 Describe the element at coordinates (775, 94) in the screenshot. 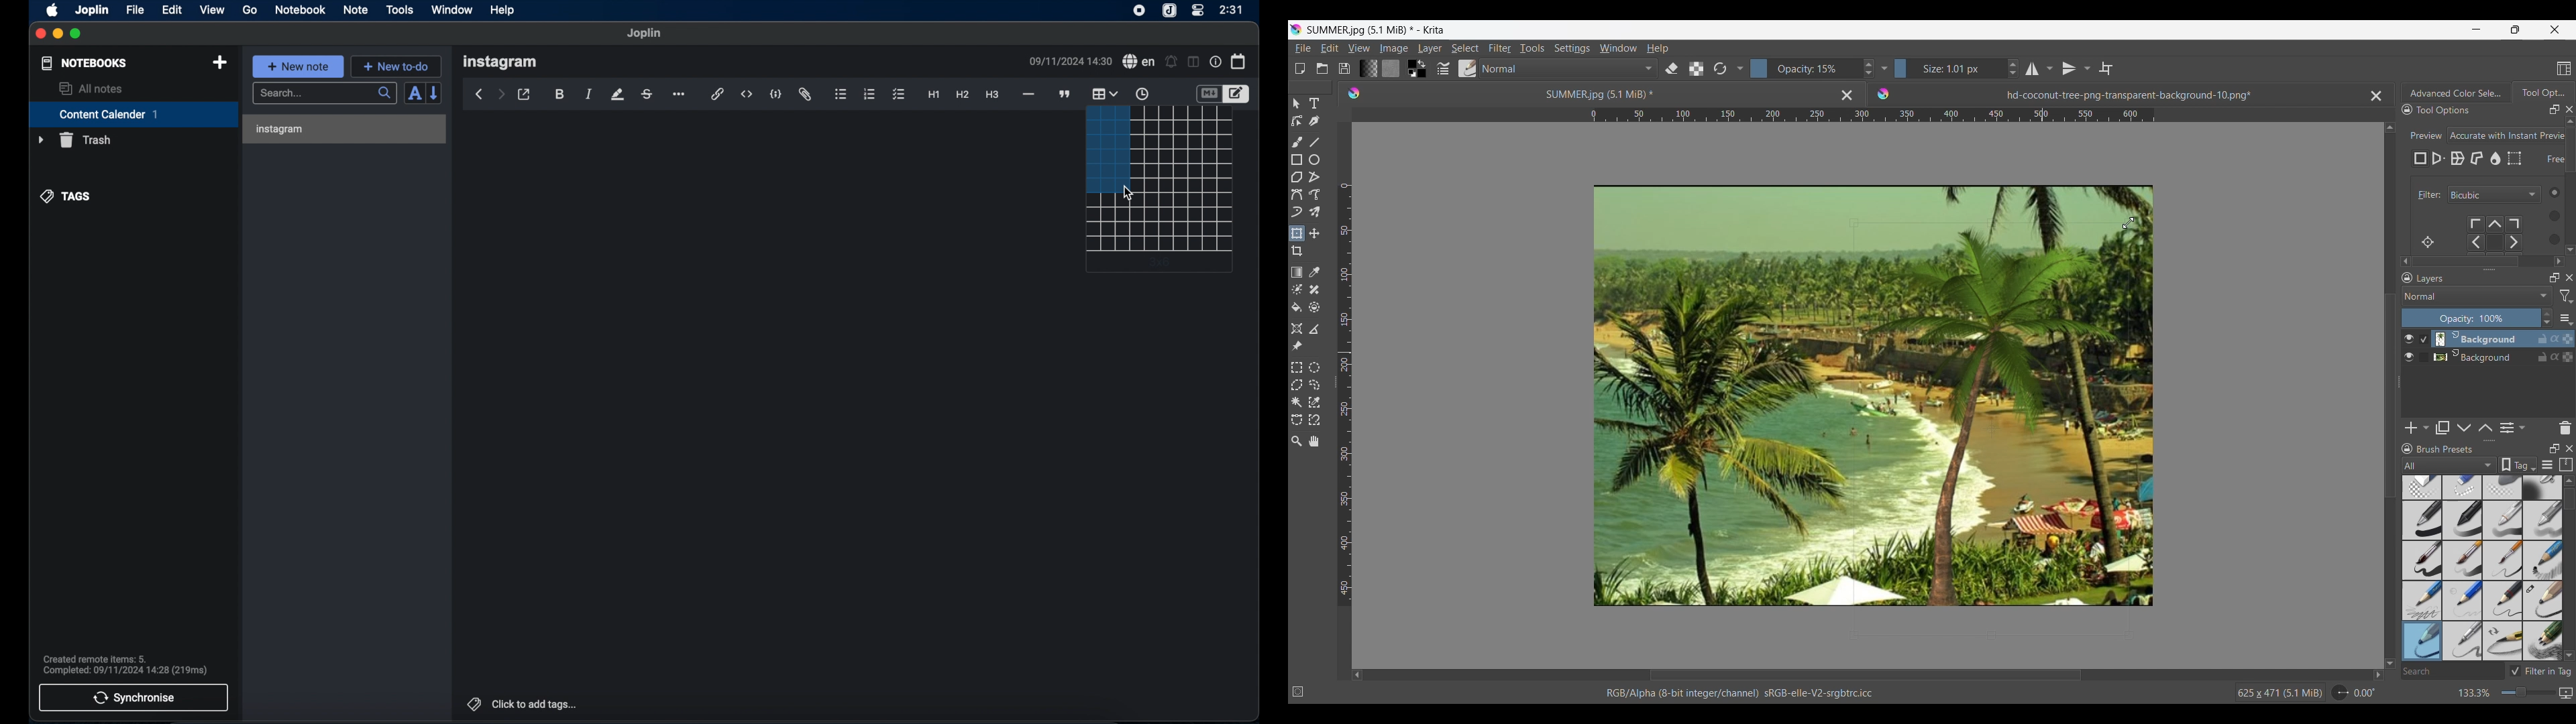

I see `code` at that location.